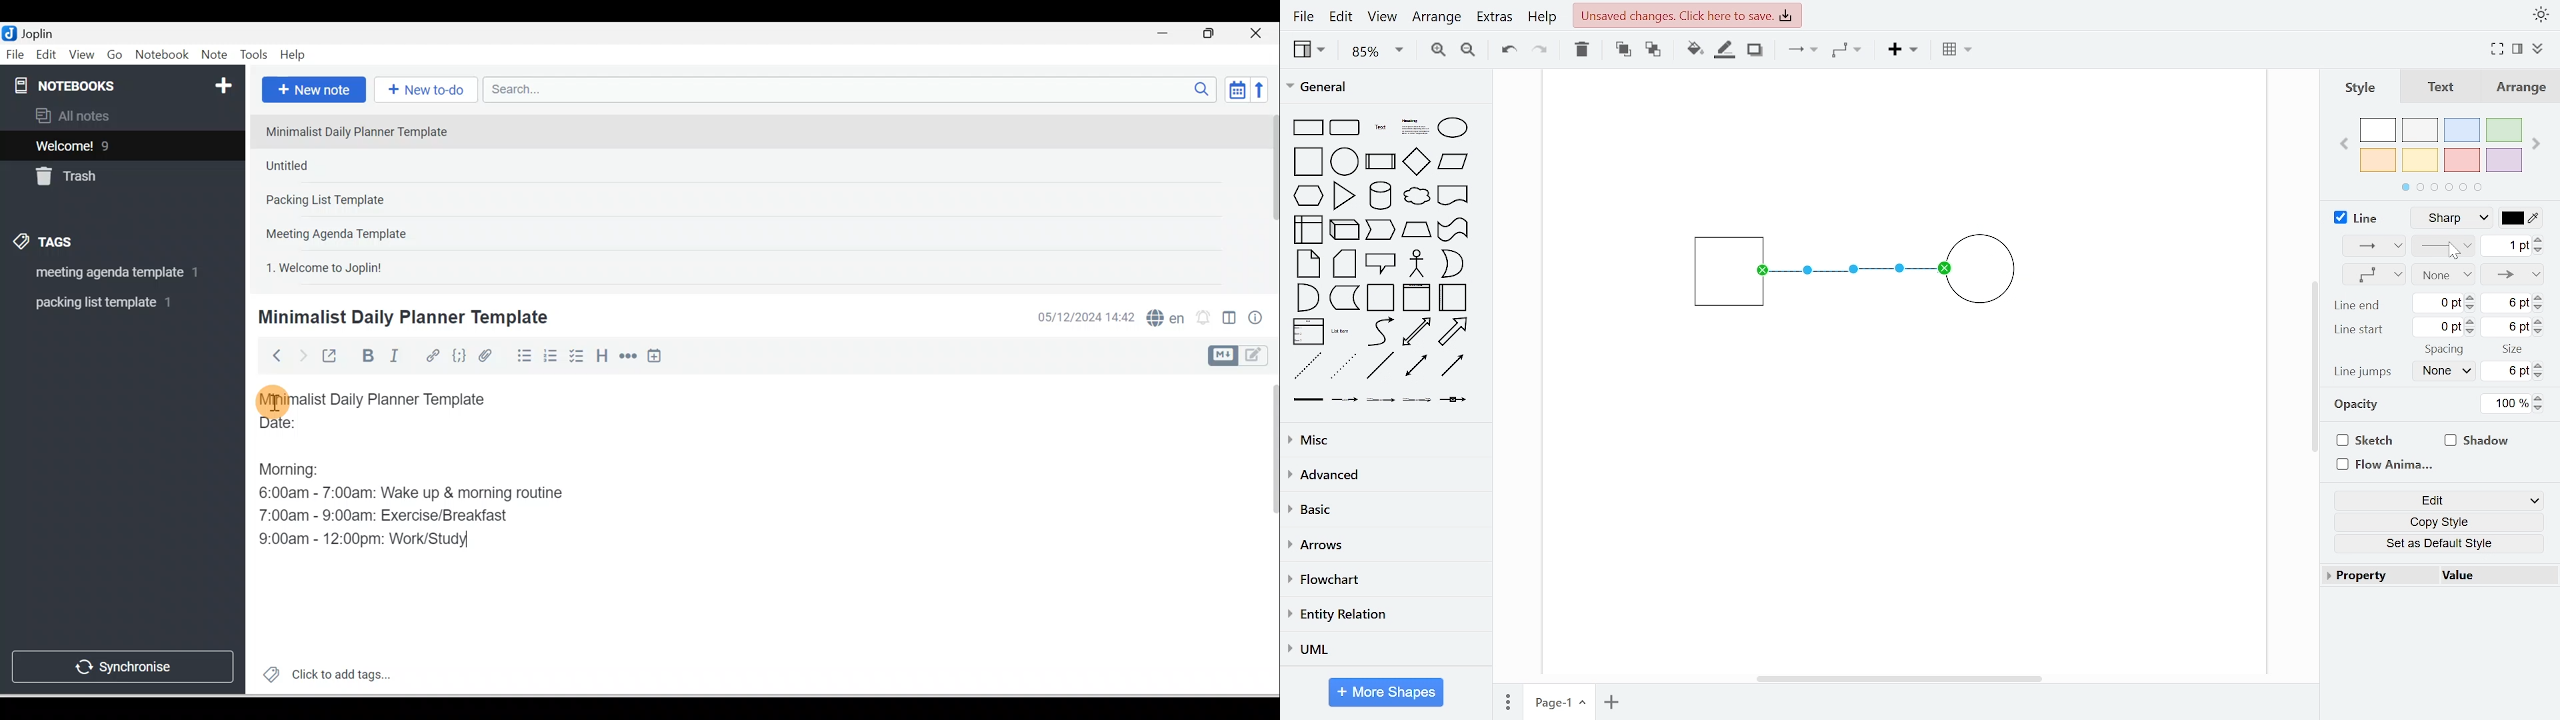 The width and height of the screenshot is (2576, 728). Describe the element at coordinates (385, 399) in the screenshot. I see `Minimalist Daily Planner Template` at that location.